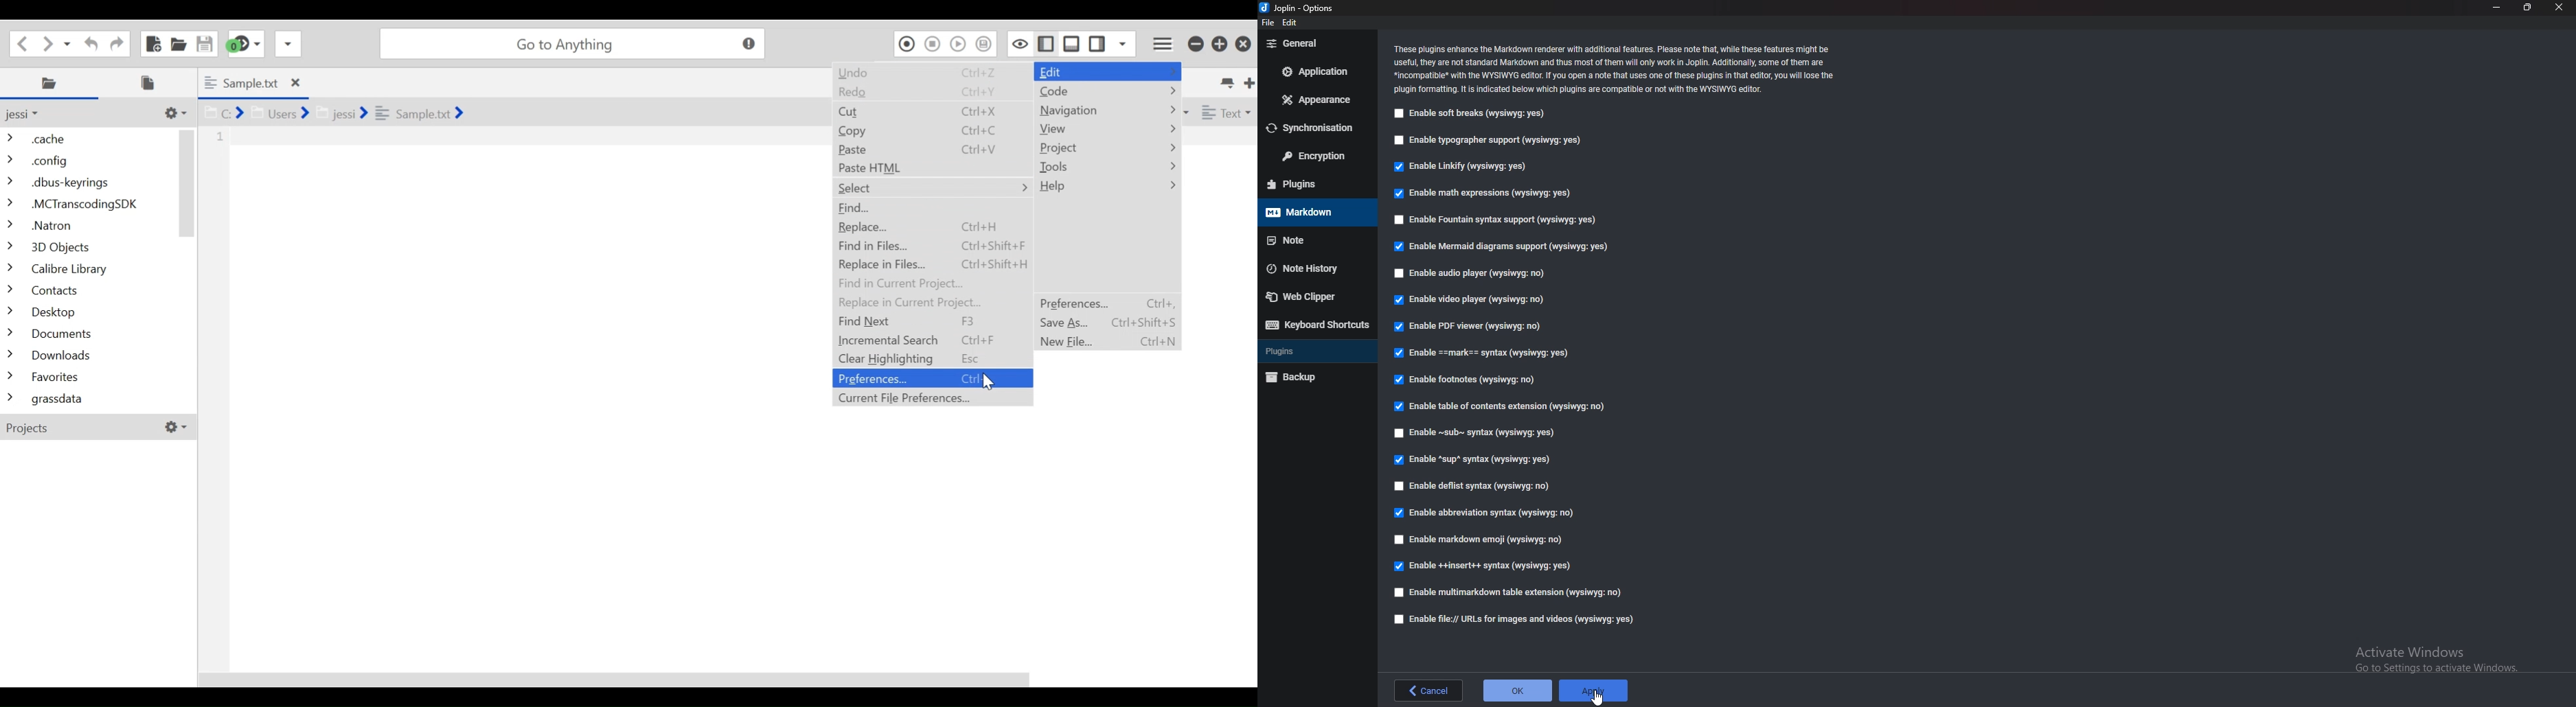  What do you see at coordinates (2496, 8) in the screenshot?
I see `minimize` at bounding box center [2496, 8].